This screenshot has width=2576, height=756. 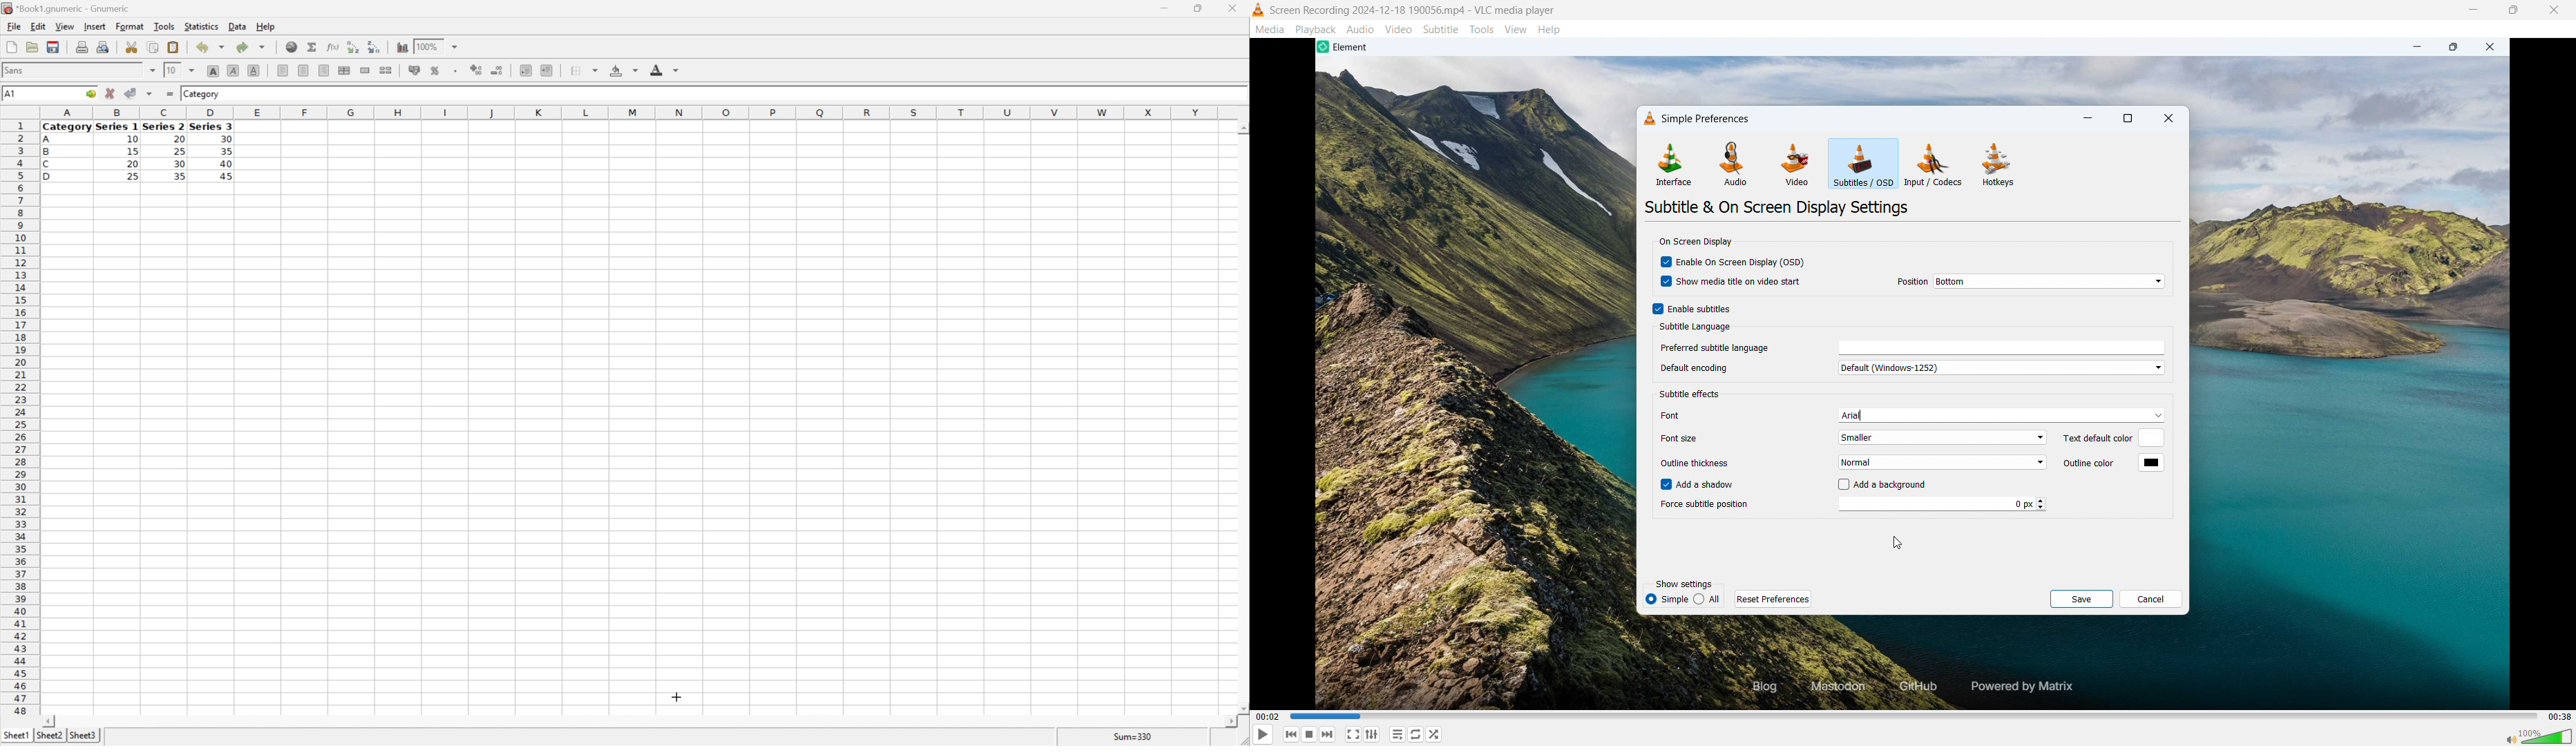 What do you see at coordinates (1999, 415) in the screenshot?
I see `set font` at bounding box center [1999, 415].